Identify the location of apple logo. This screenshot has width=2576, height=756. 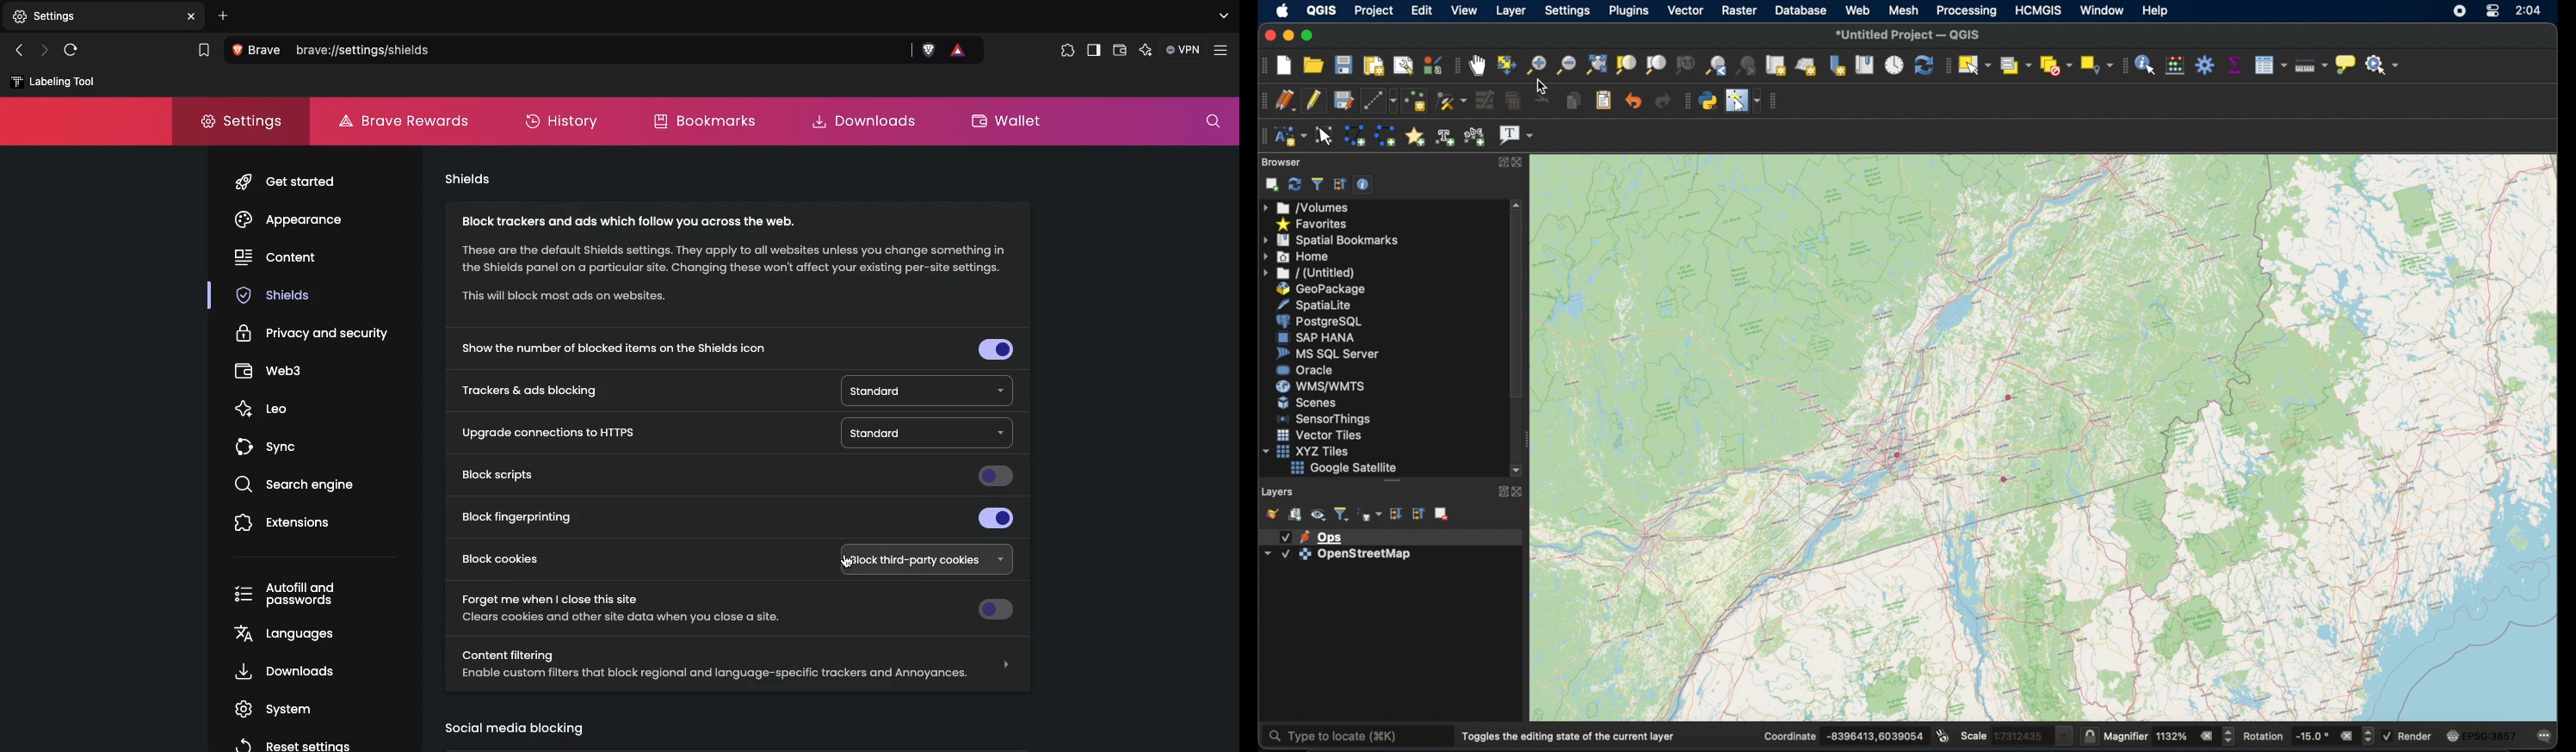
(1282, 10).